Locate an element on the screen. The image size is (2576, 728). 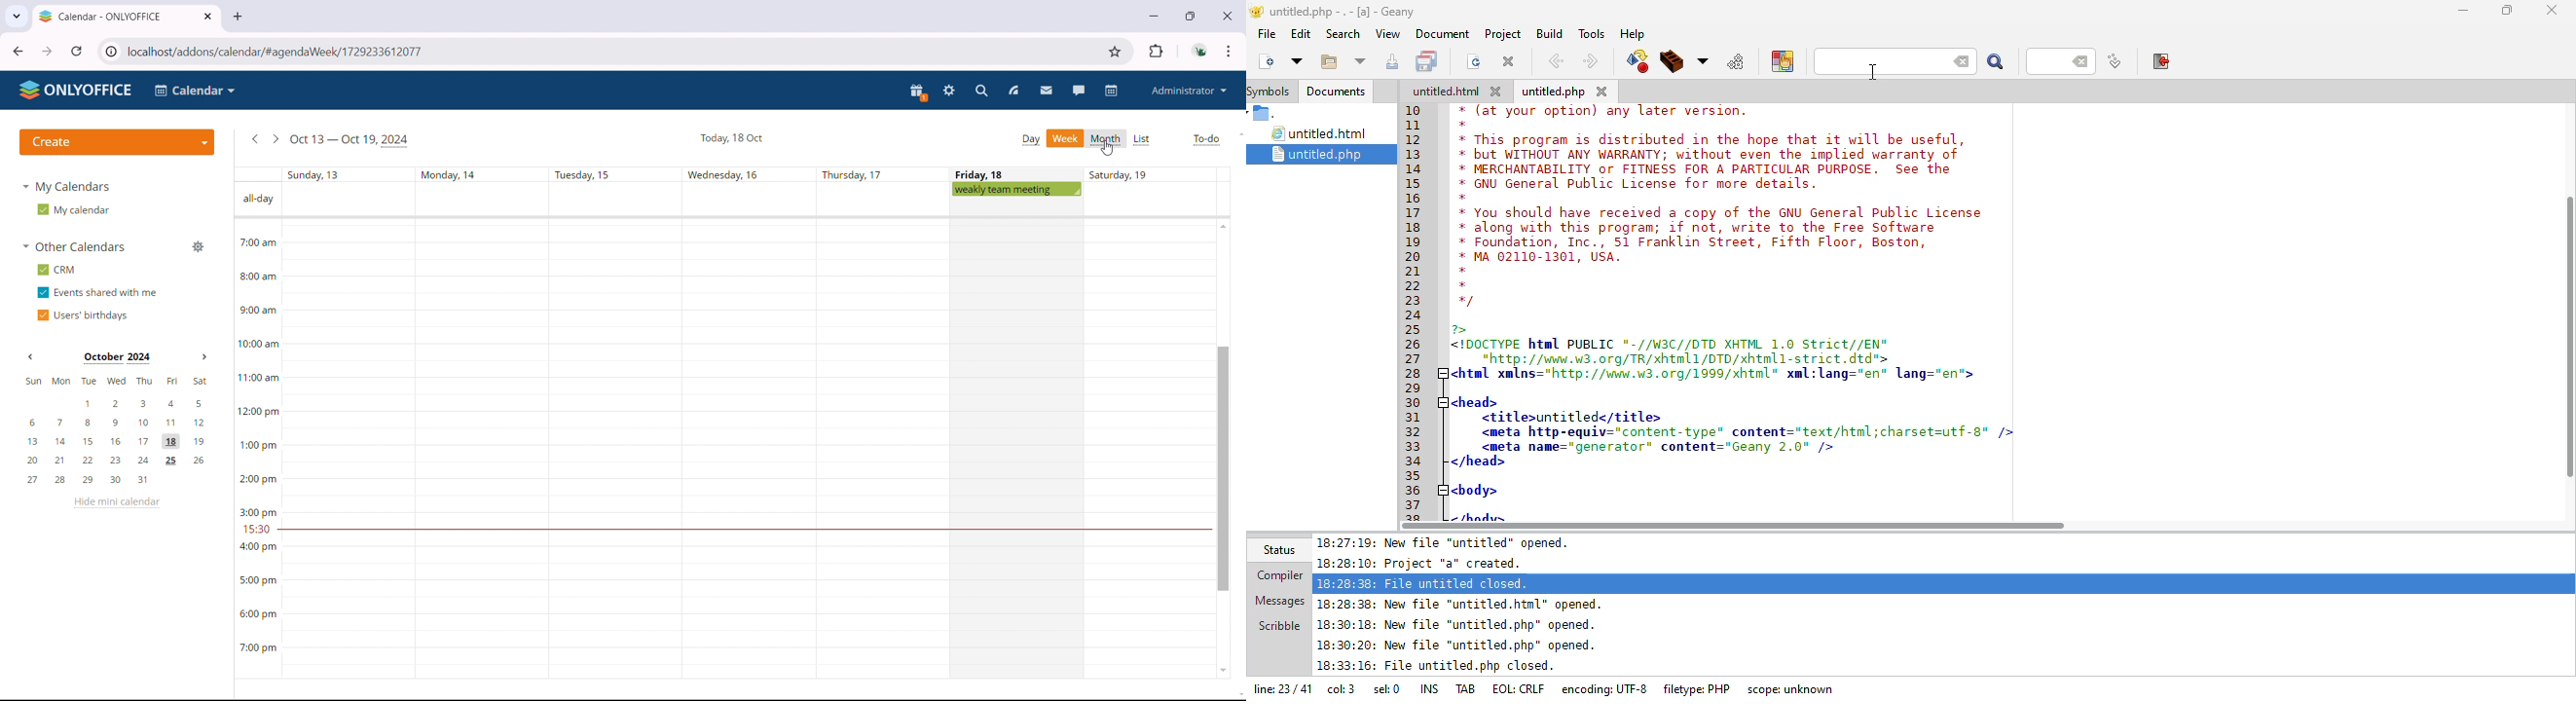
week view  is located at coordinates (1066, 138).